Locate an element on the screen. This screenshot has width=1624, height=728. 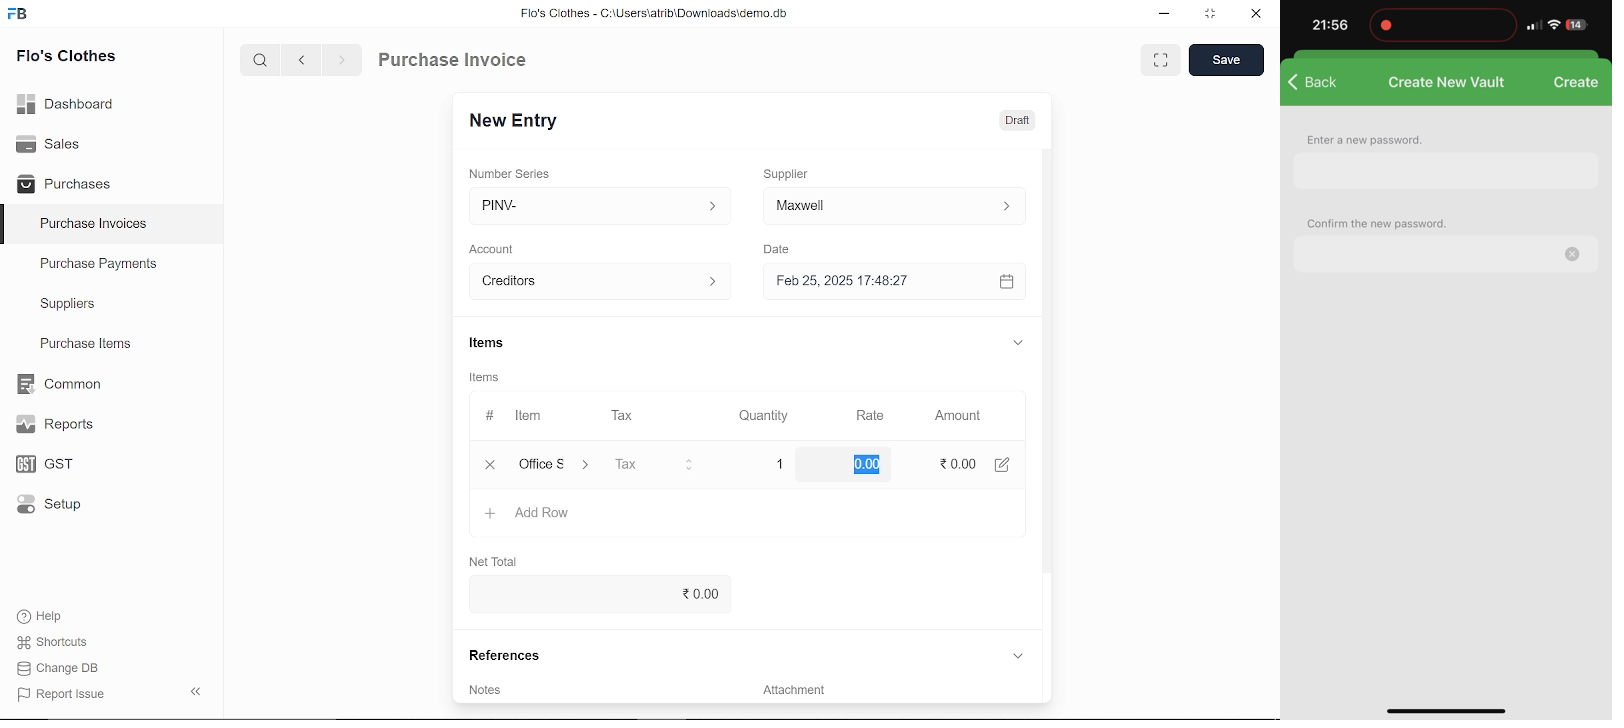
Reports is located at coordinates (54, 425).